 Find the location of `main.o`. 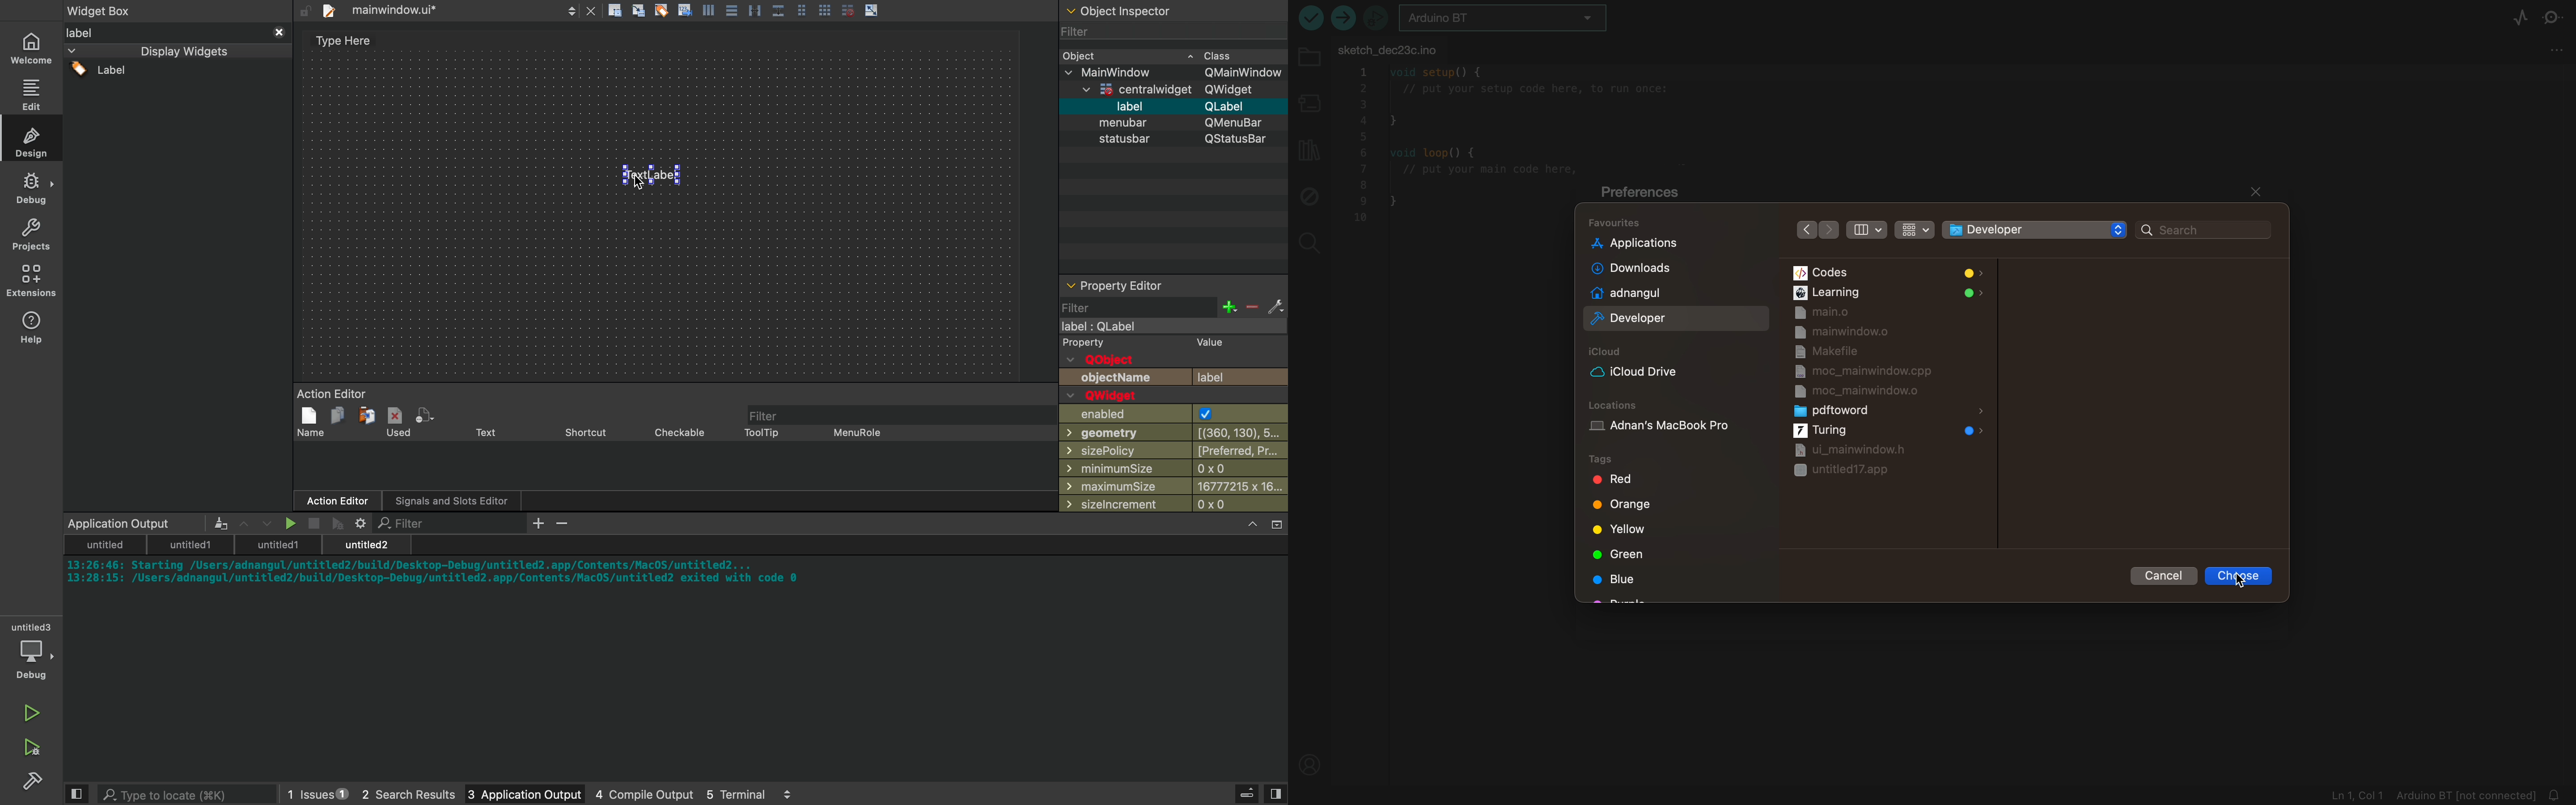

main.o is located at coordinates (1823, 313).